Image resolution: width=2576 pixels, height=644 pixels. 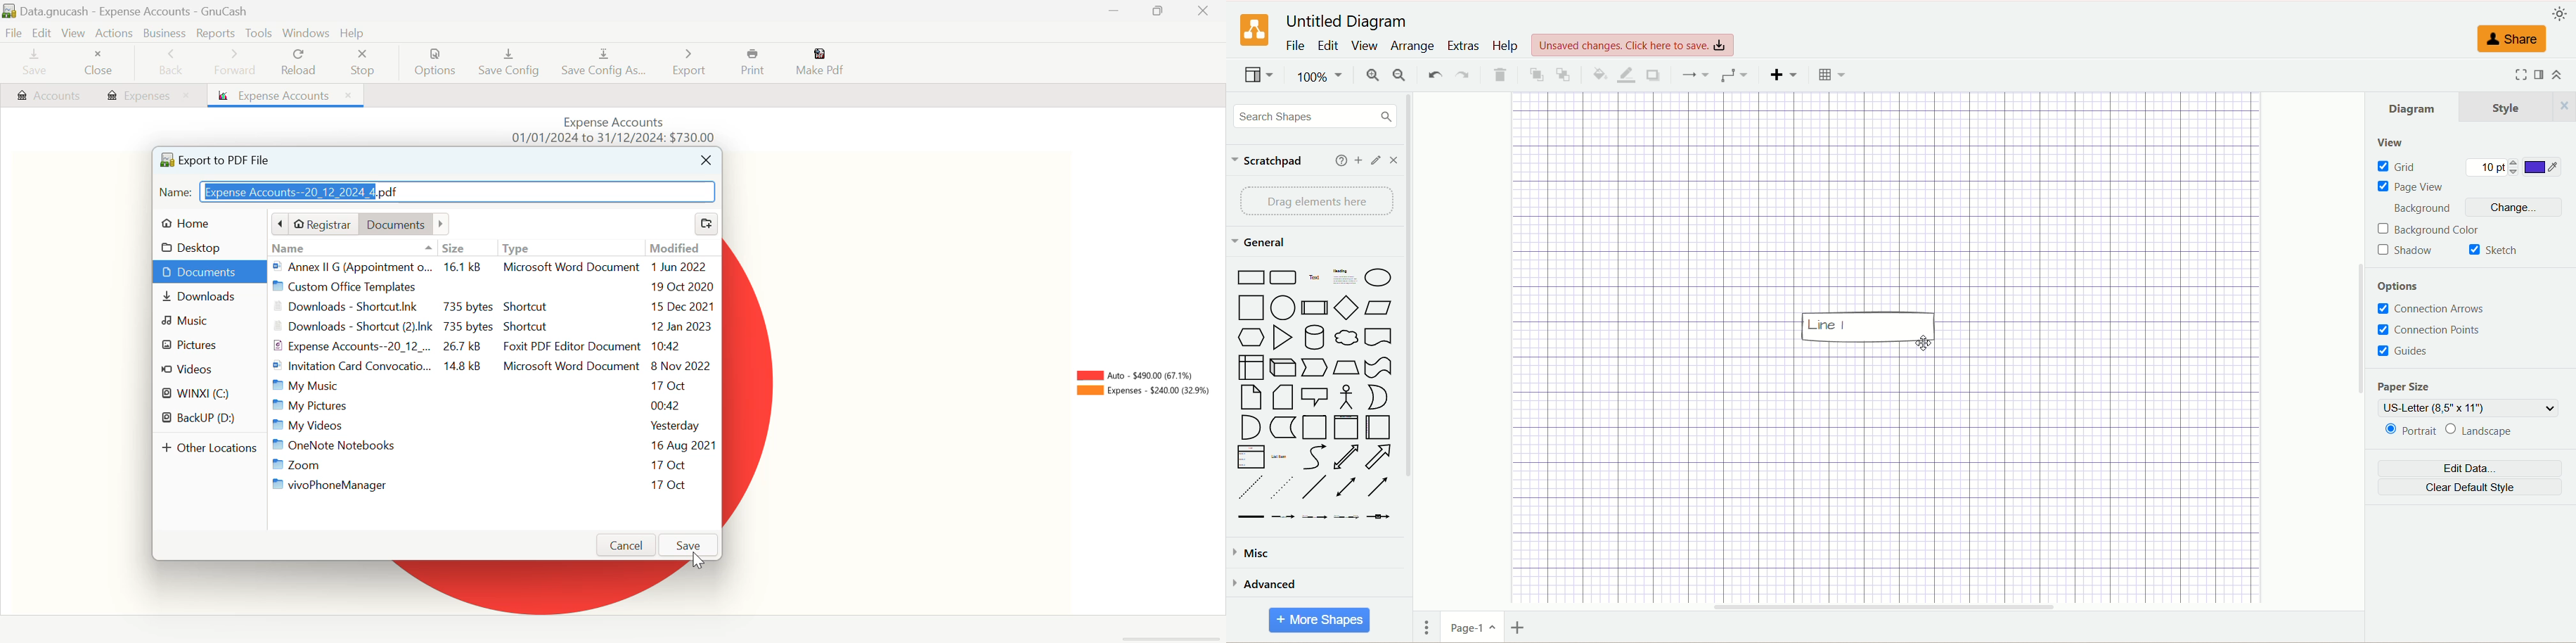 What do you see at coordinates (2412, 388) in the screenshot?
I see `paper size` at bounding box center [2412, 388].